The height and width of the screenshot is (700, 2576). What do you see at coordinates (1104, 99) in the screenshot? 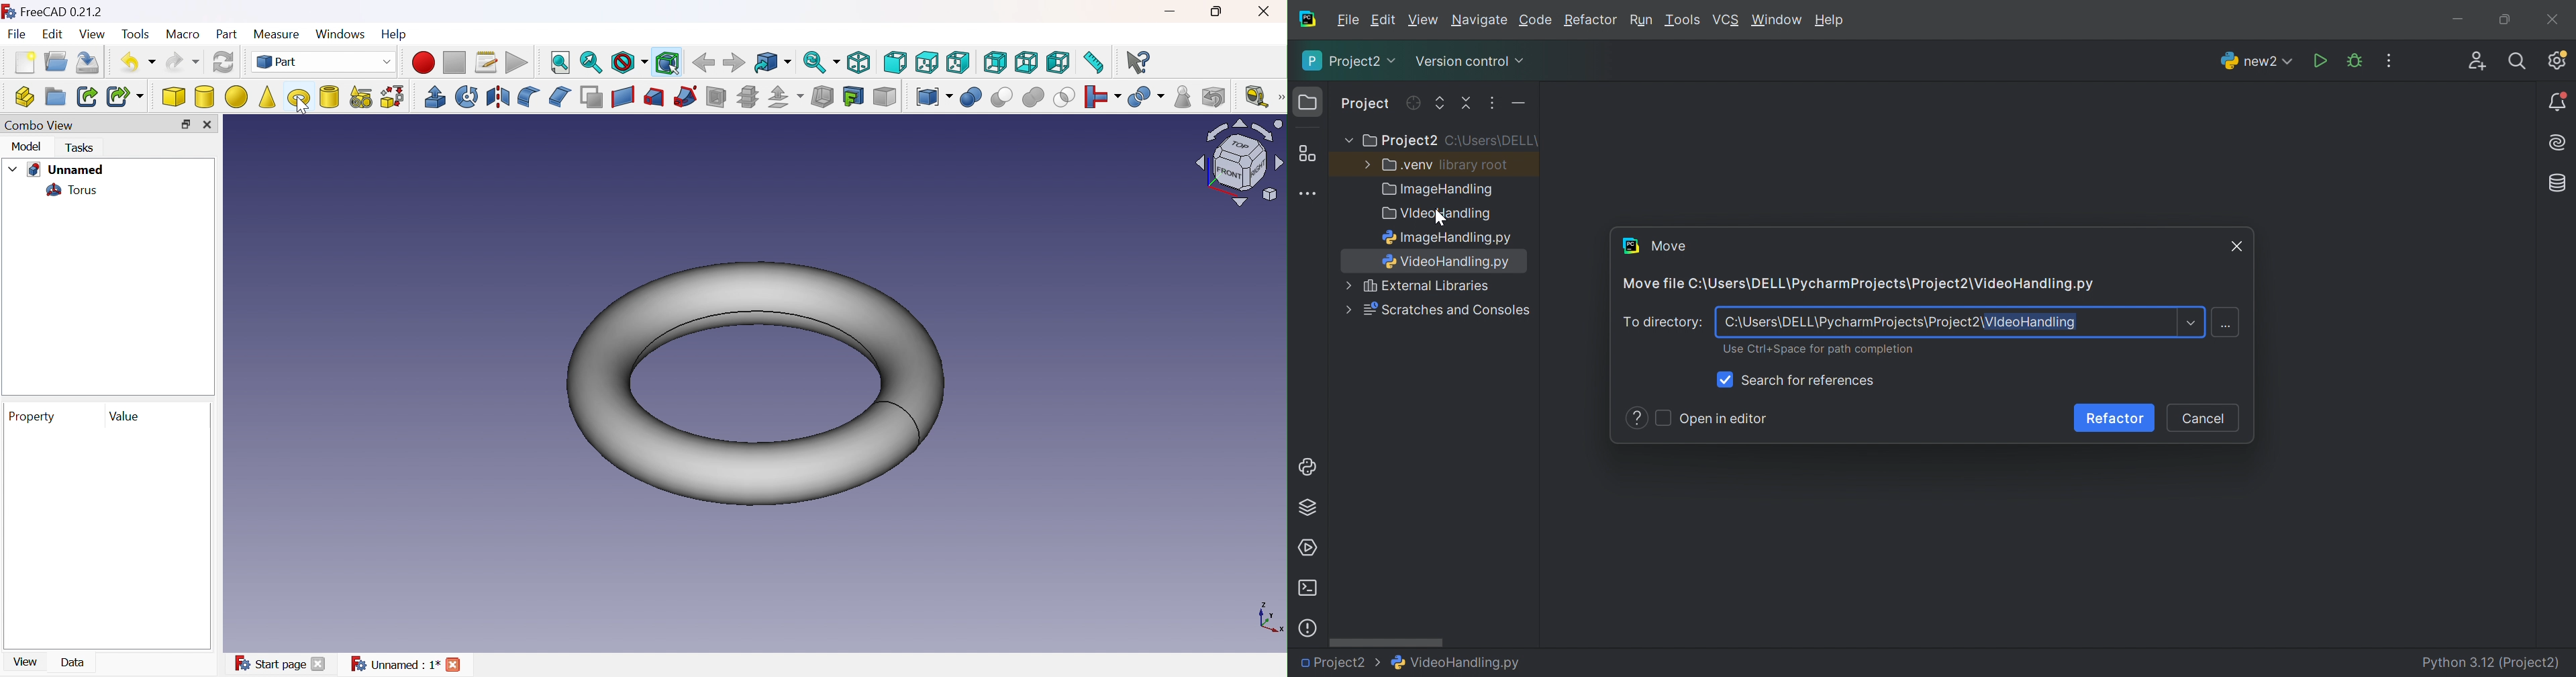
I see `Join objects` at bounding box center [1104, 99].